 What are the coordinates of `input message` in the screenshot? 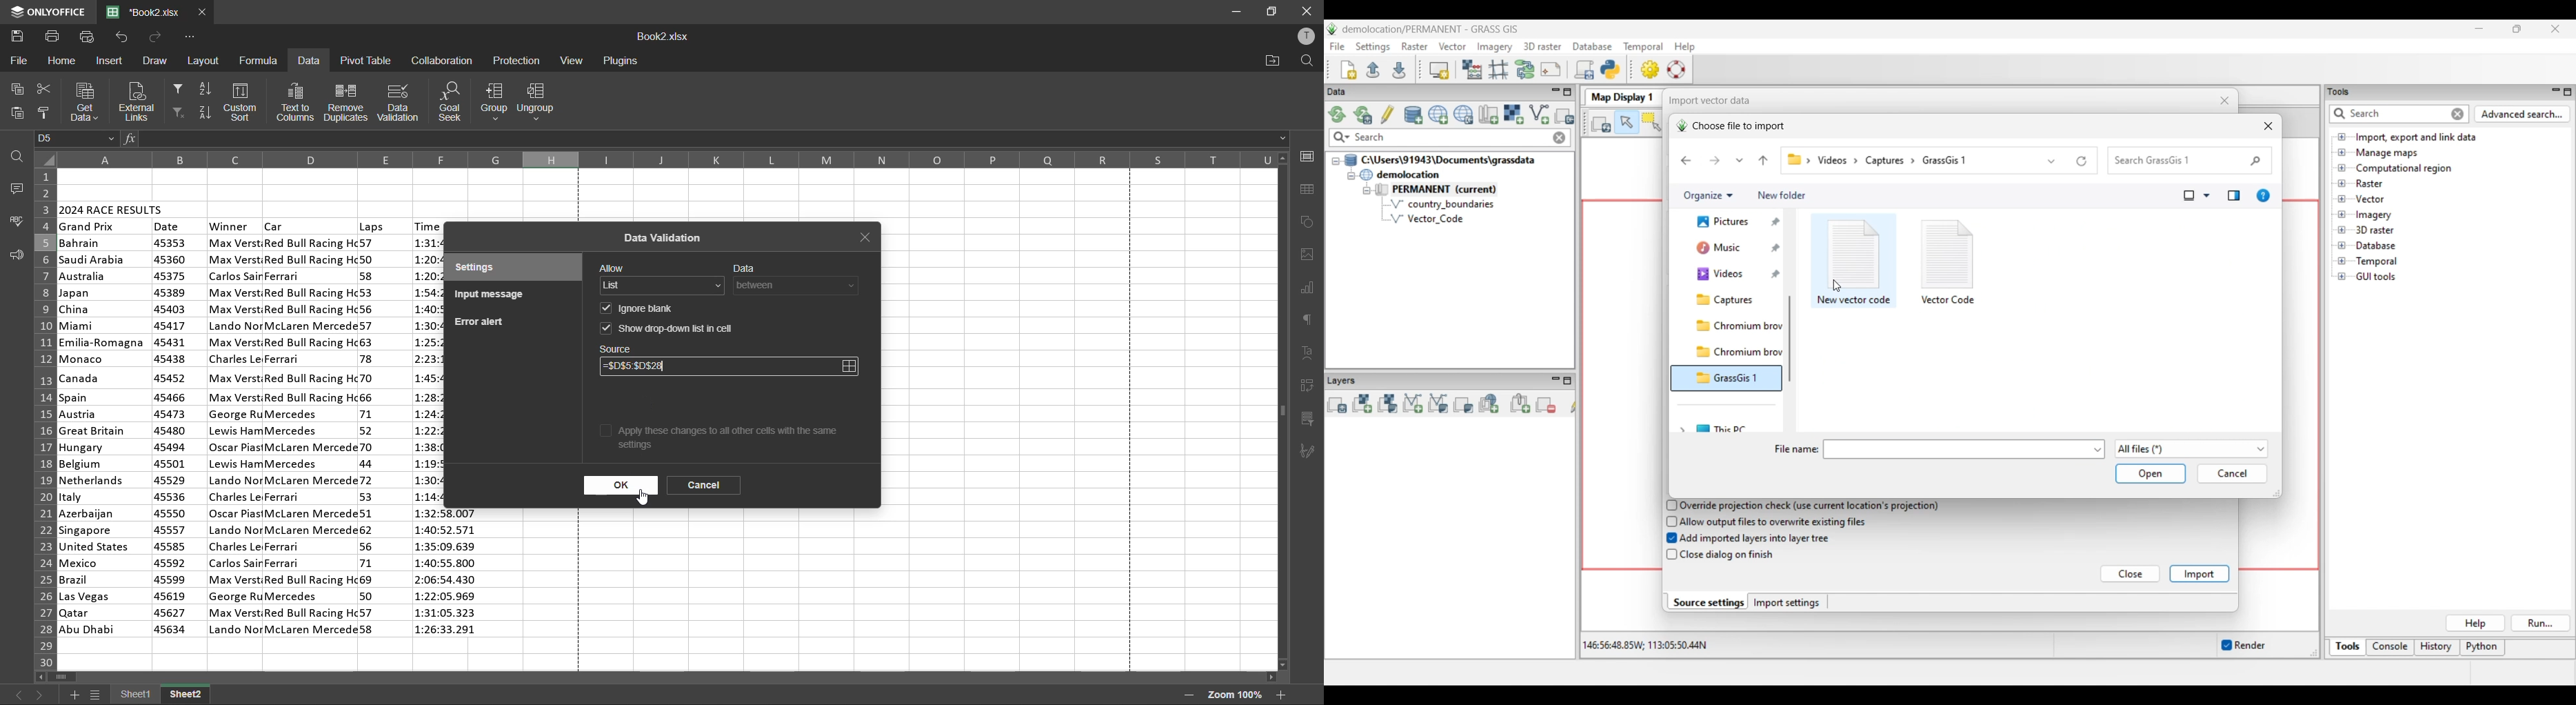 It's located at (493, 296).